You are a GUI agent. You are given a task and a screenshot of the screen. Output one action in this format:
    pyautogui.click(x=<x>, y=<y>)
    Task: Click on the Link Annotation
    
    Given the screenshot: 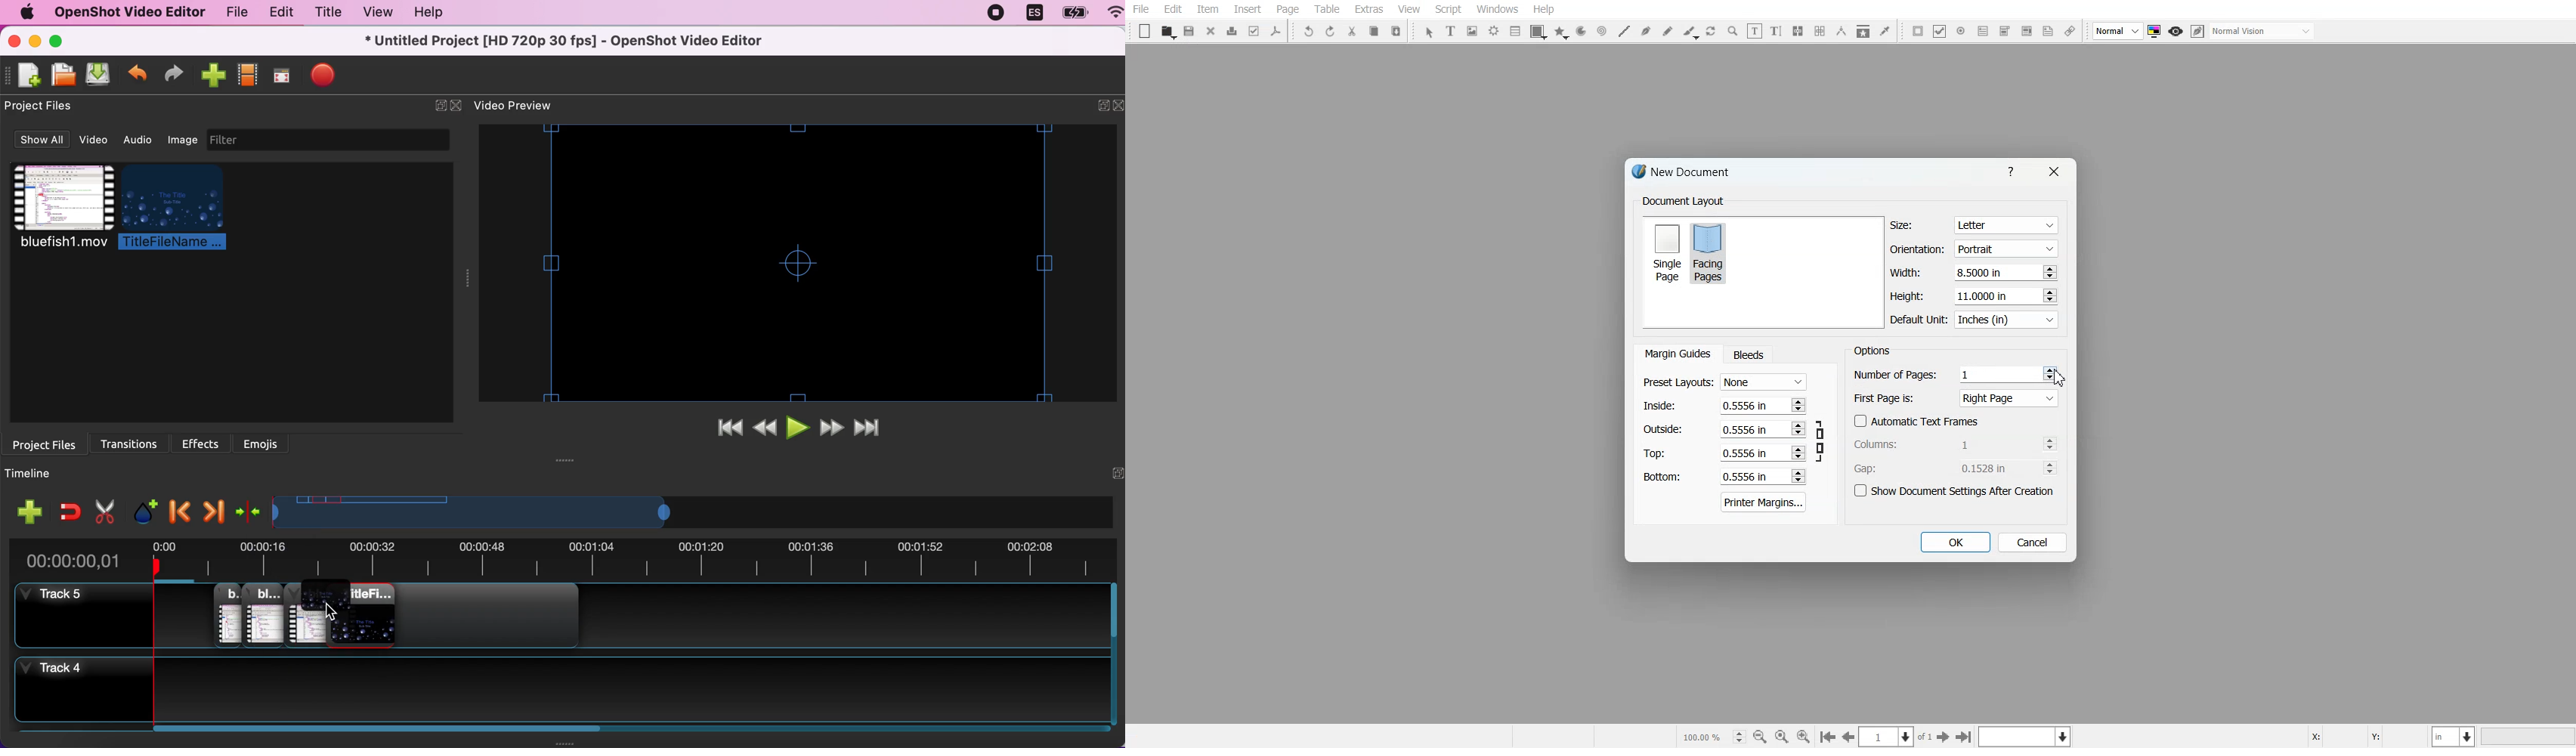 What is the action you would take?
    pyautogui.click(x=2070, y=32)
    